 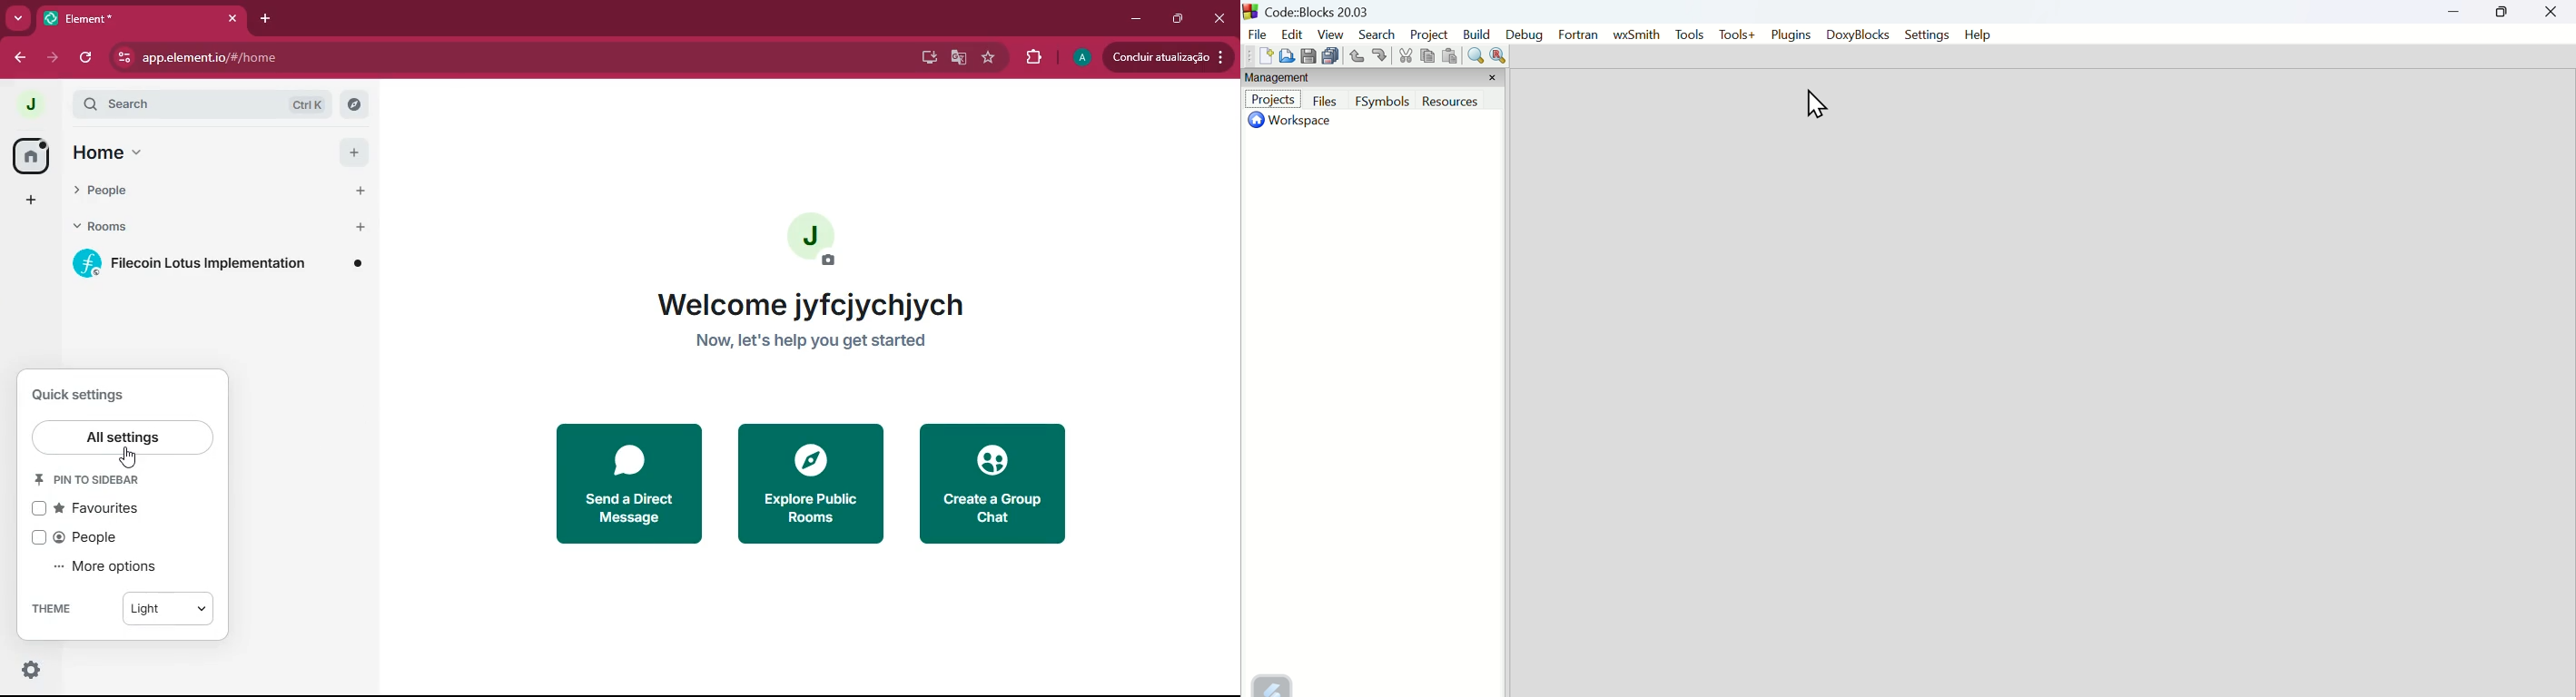 What do you see at coordinates (1428, 56) in the screenshot?
I see `copy` at bounding box center [1428, 56].